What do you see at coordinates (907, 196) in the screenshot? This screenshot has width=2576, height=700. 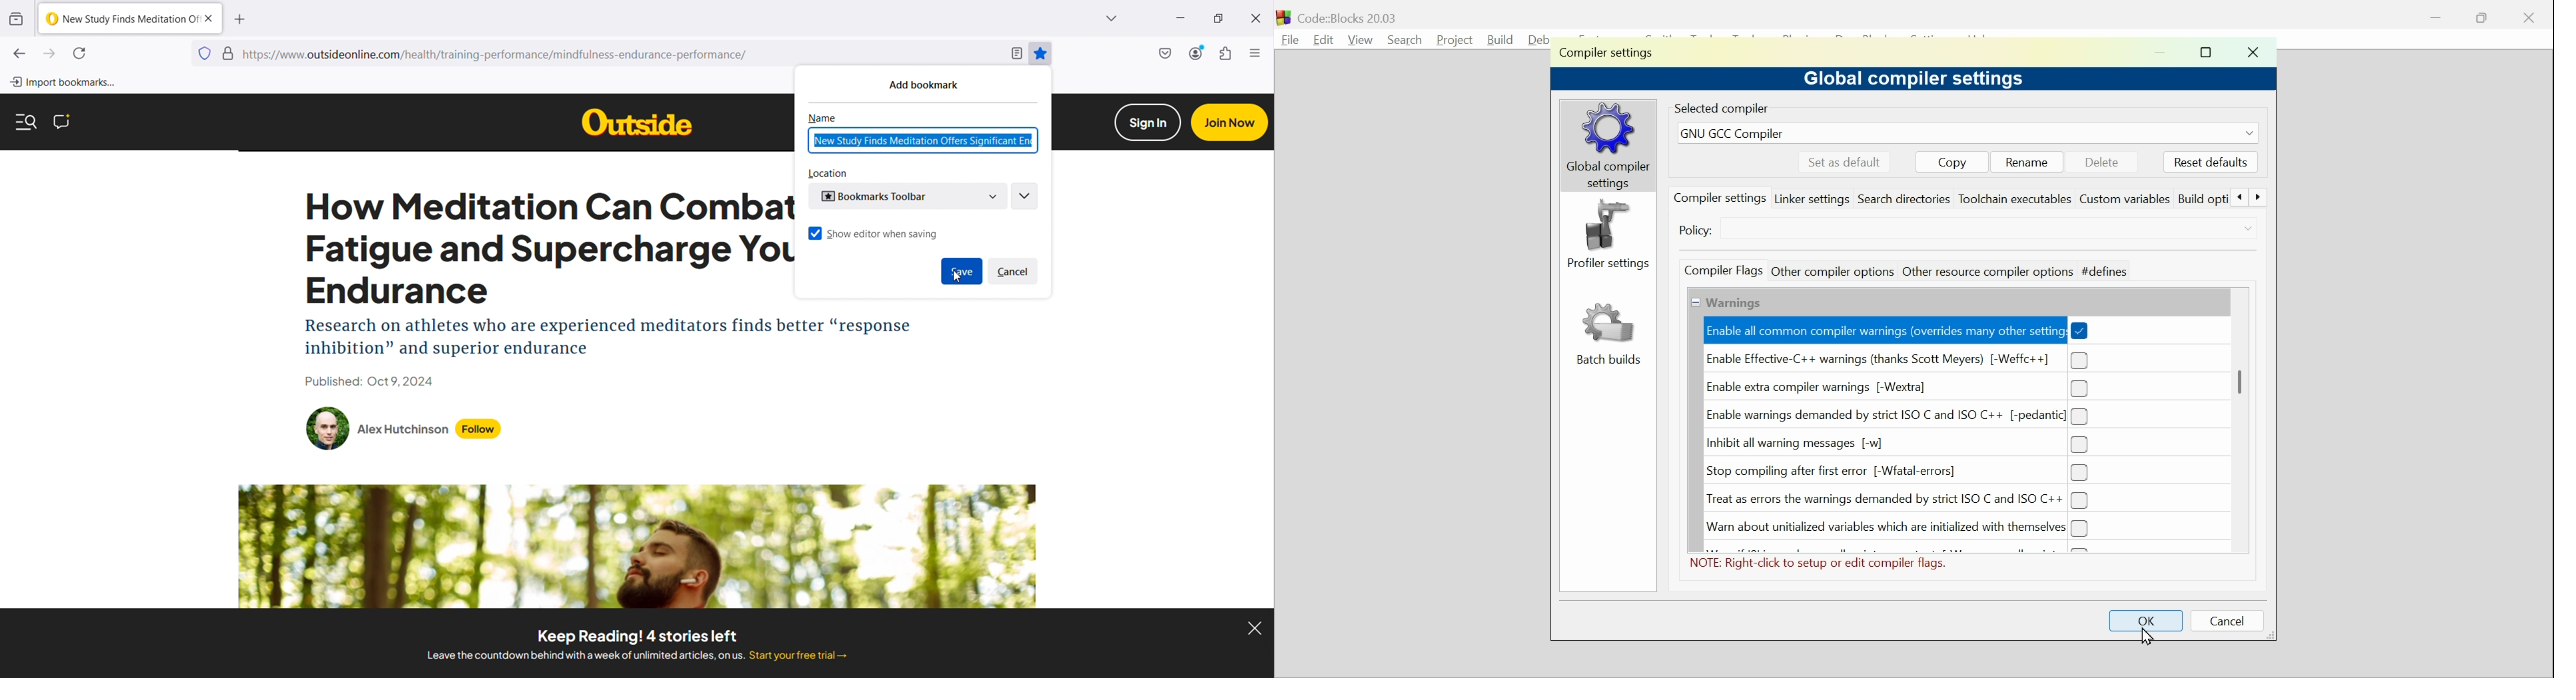 I see `Select location to save bookmark` at bounding box center [907, 196].